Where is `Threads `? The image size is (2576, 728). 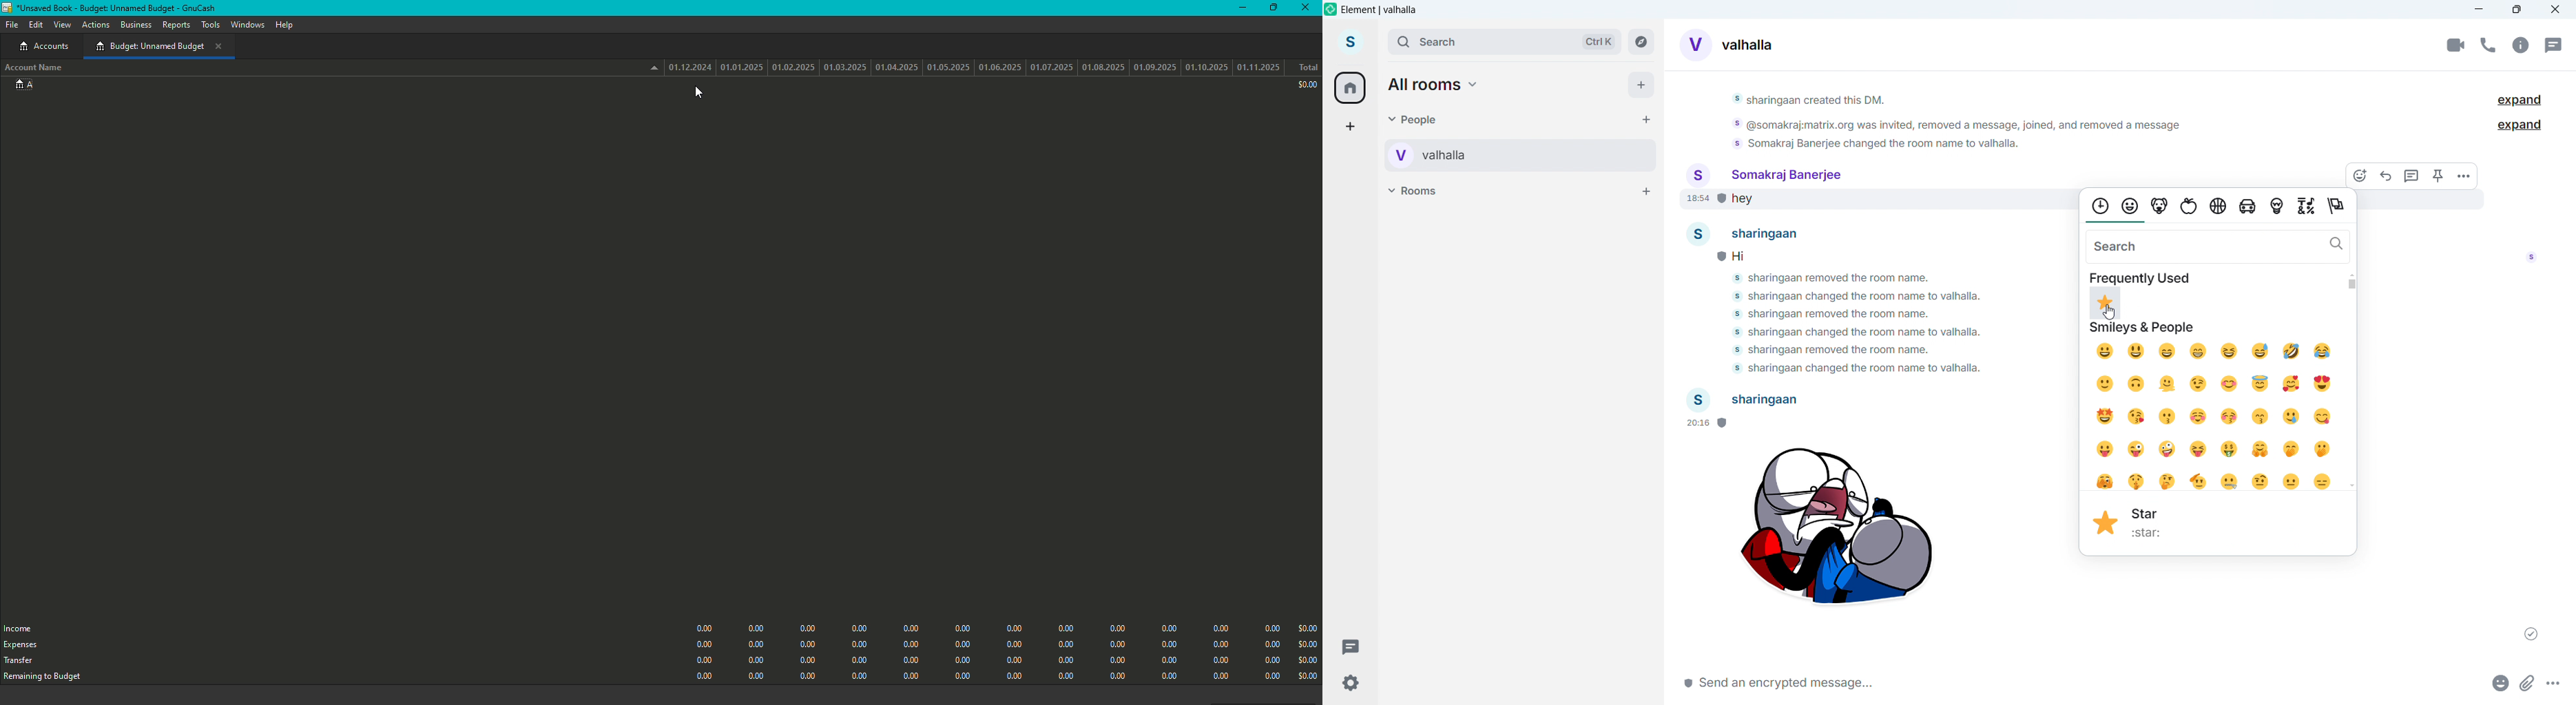 Threads  is located at coordinates (2552, 44).